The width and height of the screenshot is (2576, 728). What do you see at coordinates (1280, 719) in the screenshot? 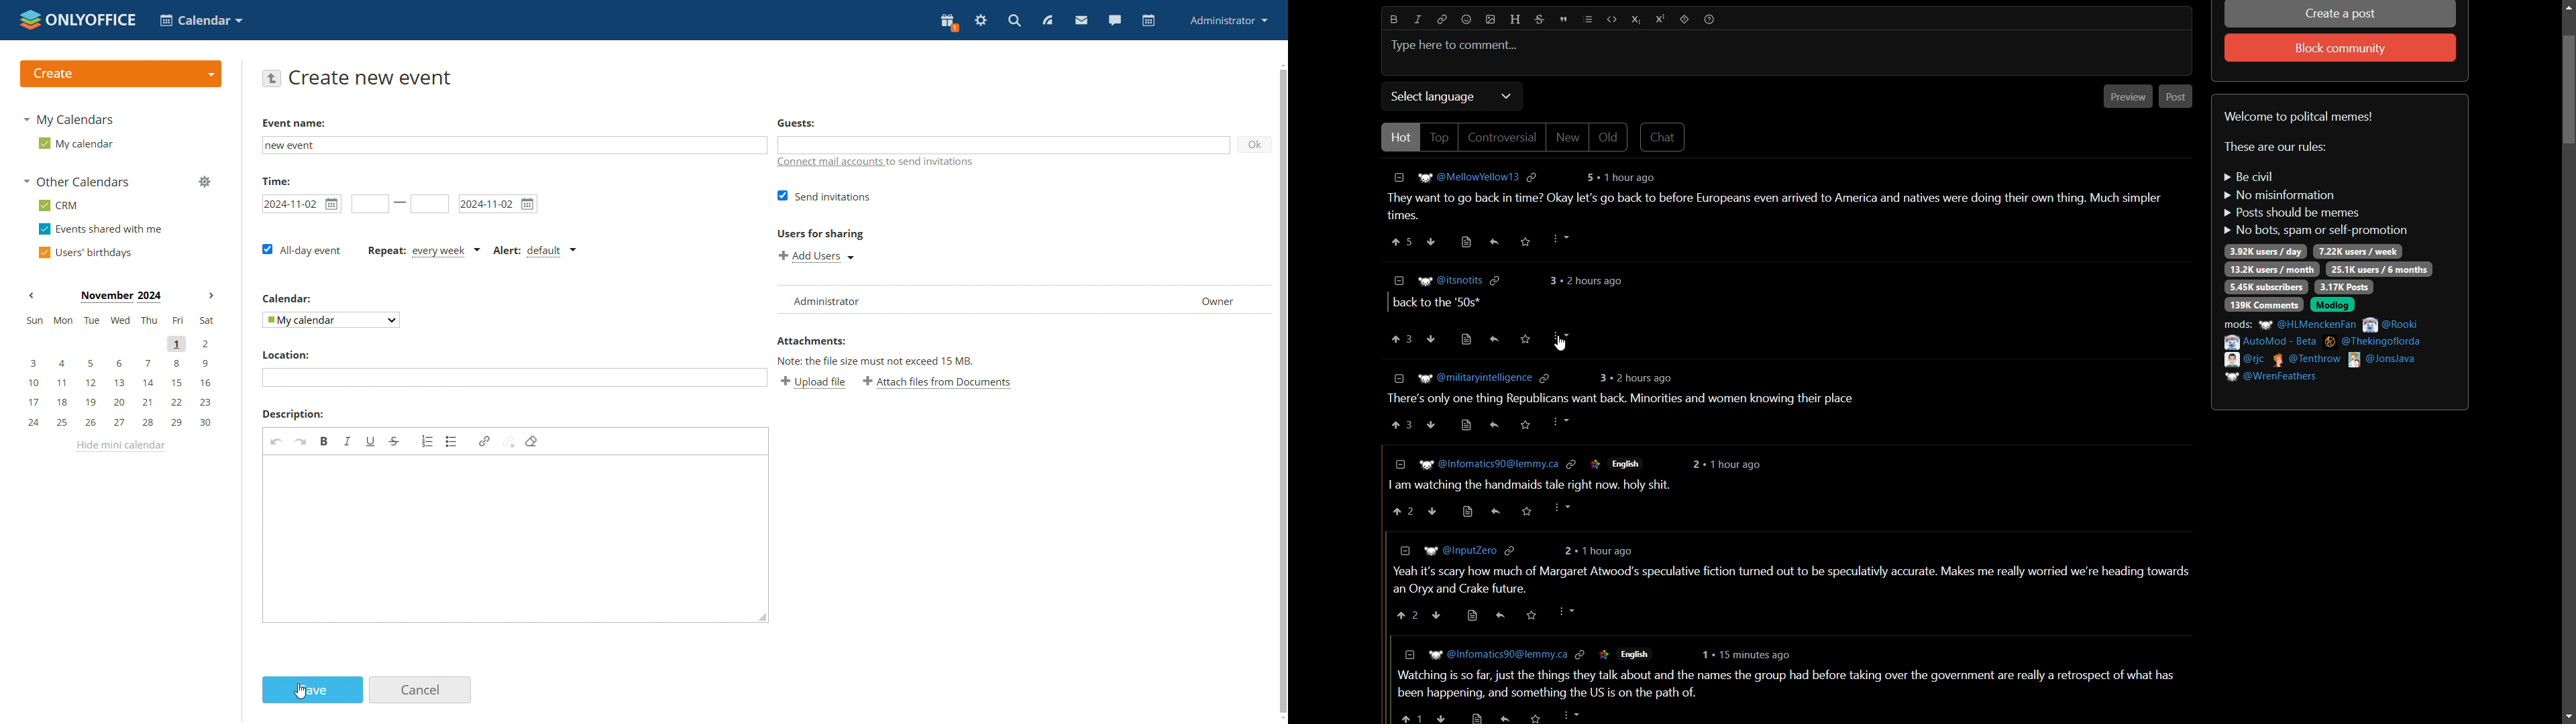
I see `scroll down` at bounding box center [1280, 719].